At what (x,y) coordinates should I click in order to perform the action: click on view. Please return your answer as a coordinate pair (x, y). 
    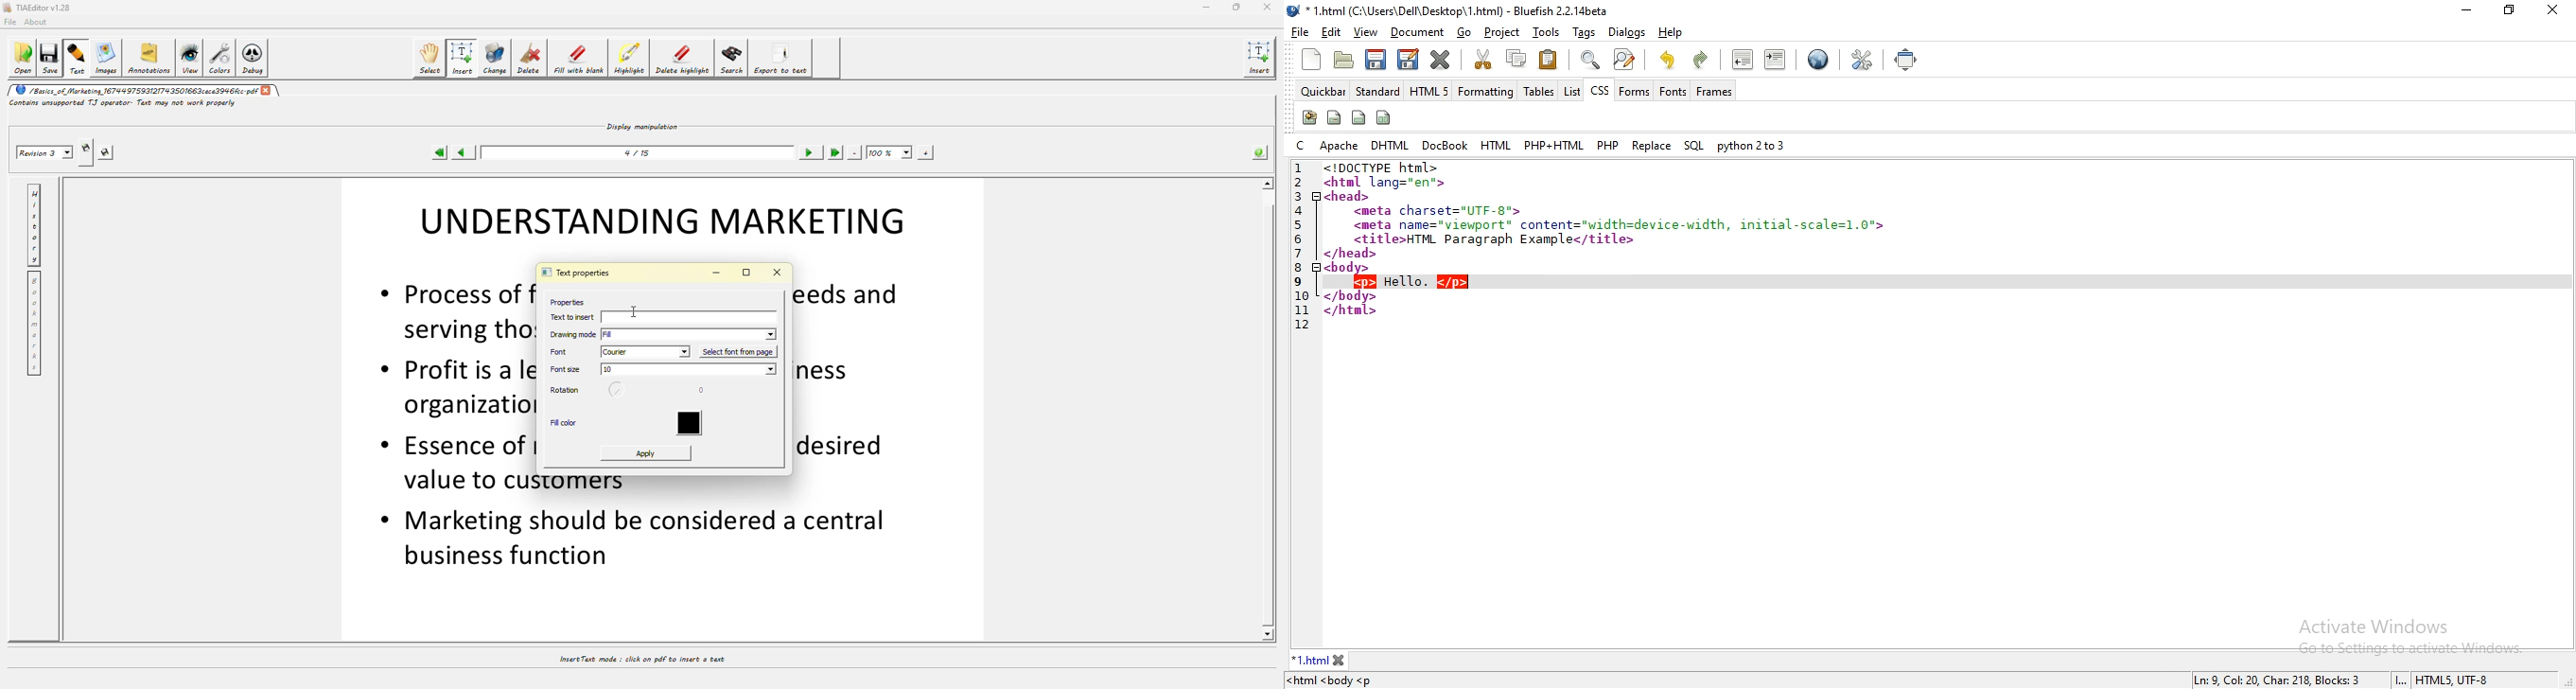
    Looking at the image, I should click on (1364, 32).